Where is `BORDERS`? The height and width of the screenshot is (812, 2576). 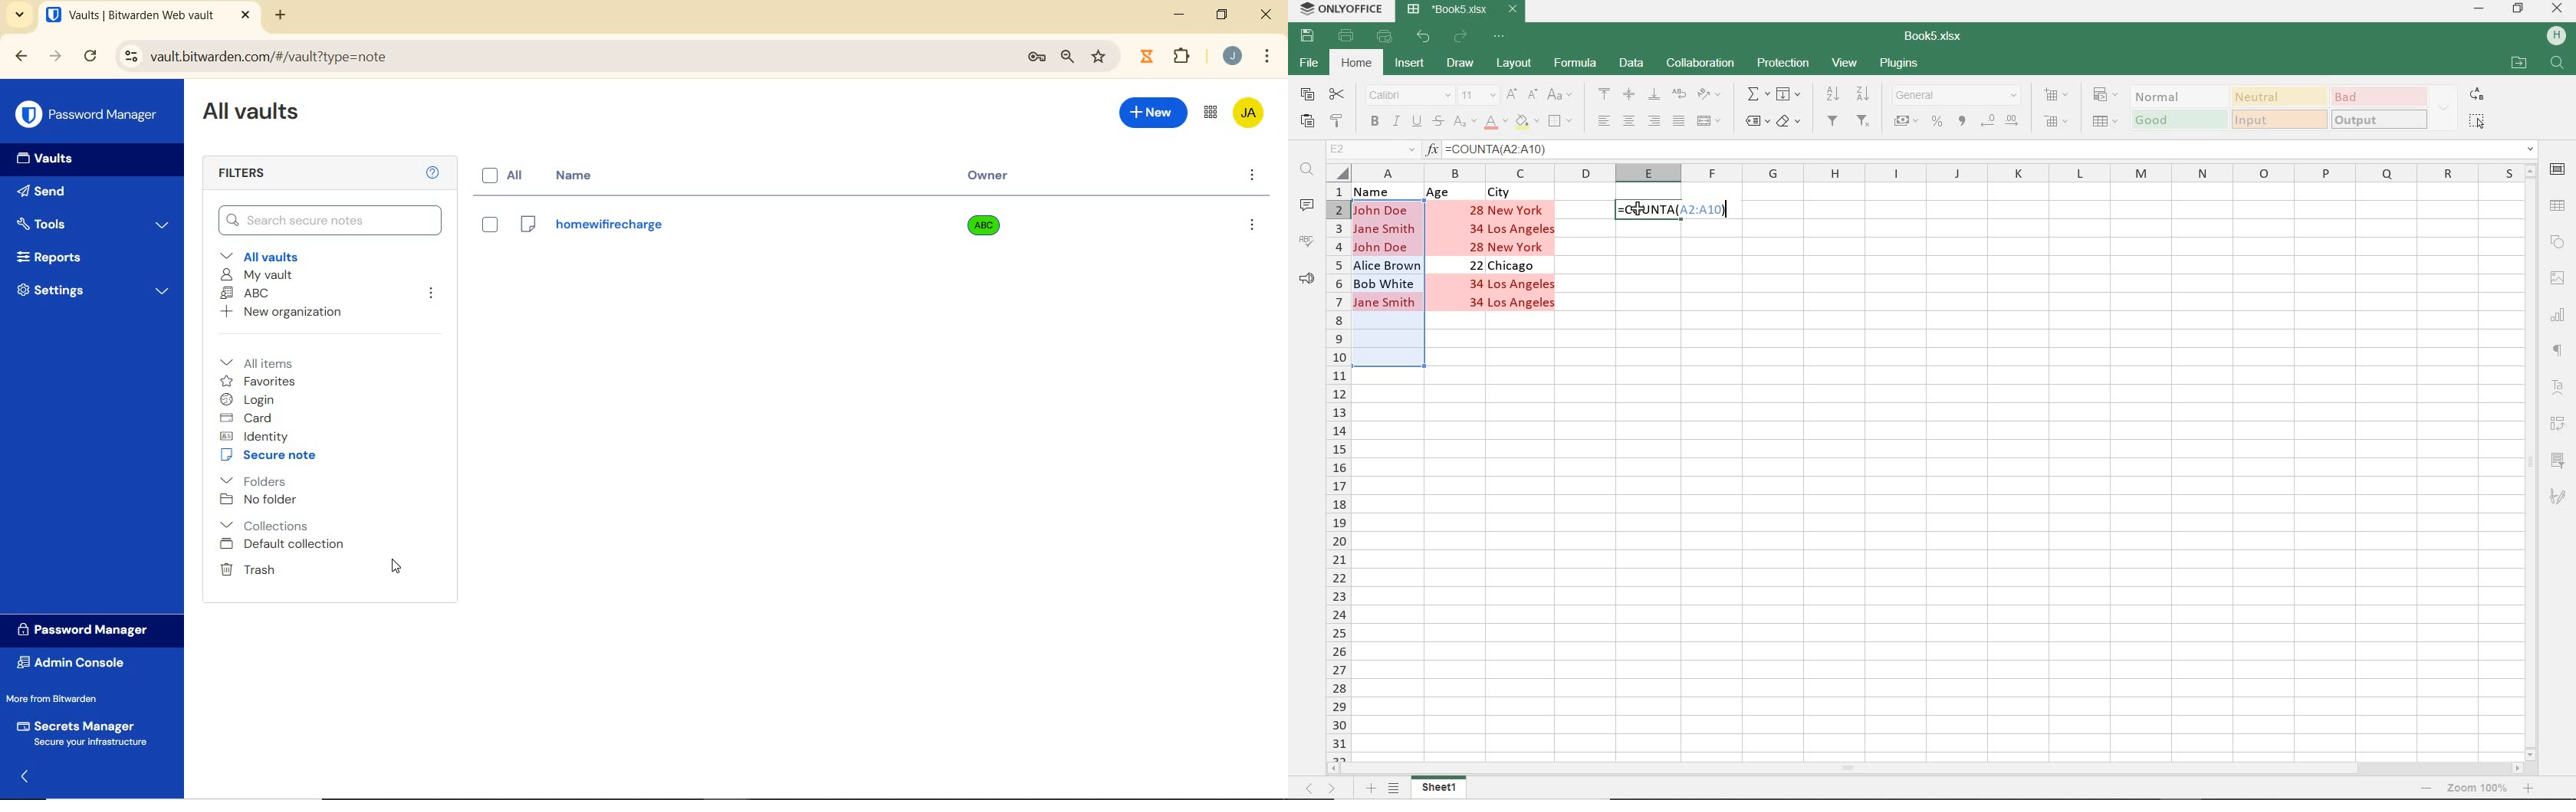
BORDERS is located at coordinates (1562, 123).